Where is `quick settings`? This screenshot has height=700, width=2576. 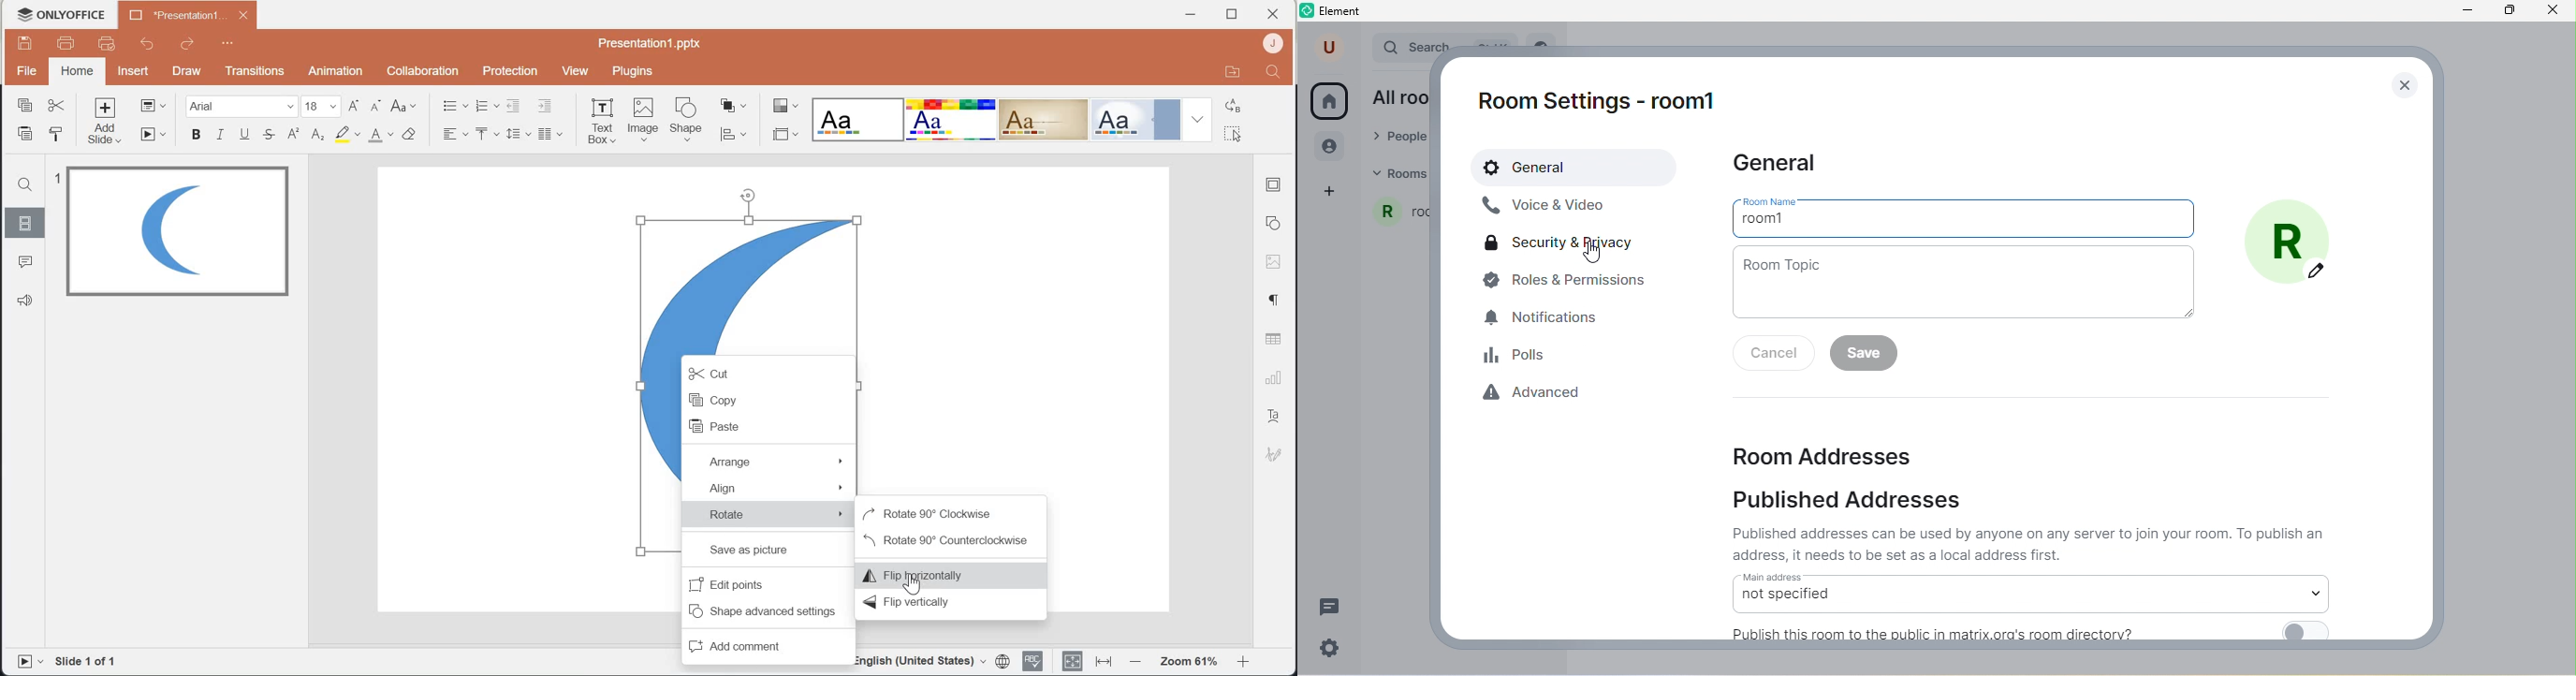
quick settings is located at coordinates (1336, 649).